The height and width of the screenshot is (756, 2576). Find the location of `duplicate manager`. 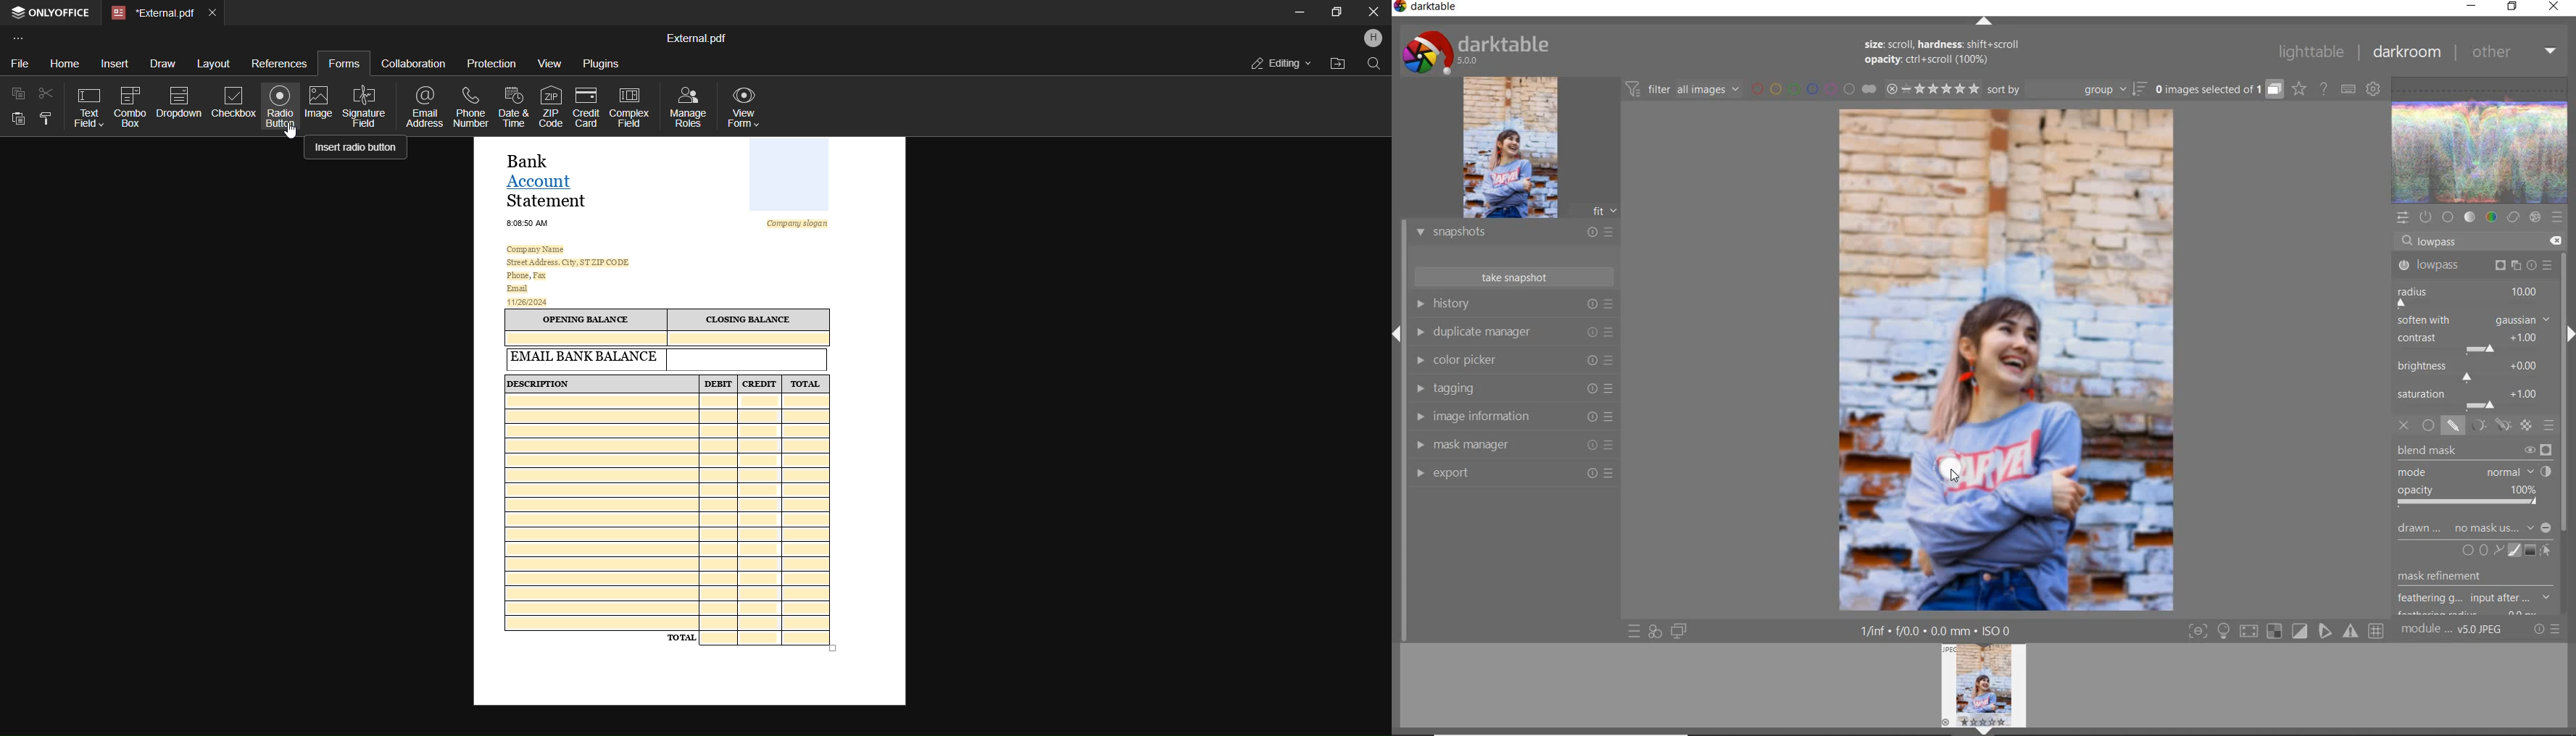

duplicate manager is located at coordinates (1516, 333).